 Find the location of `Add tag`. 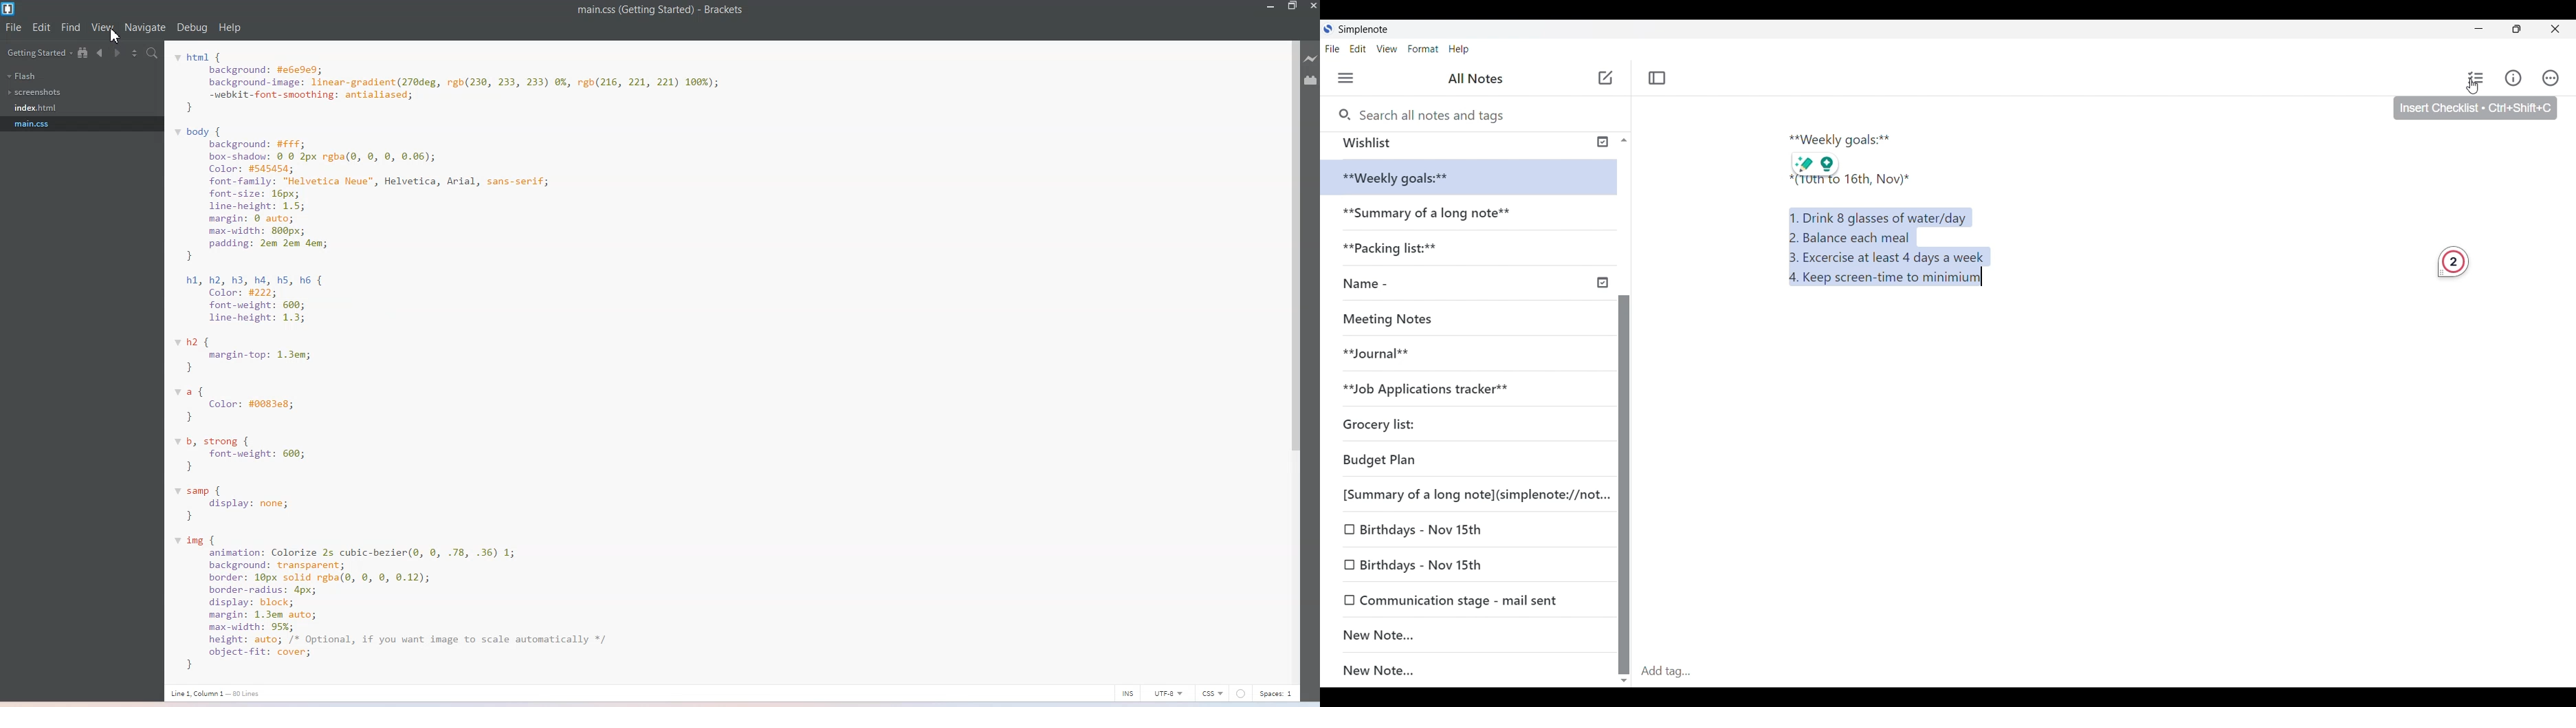

Add tag is located at coordinates (2105, 671).